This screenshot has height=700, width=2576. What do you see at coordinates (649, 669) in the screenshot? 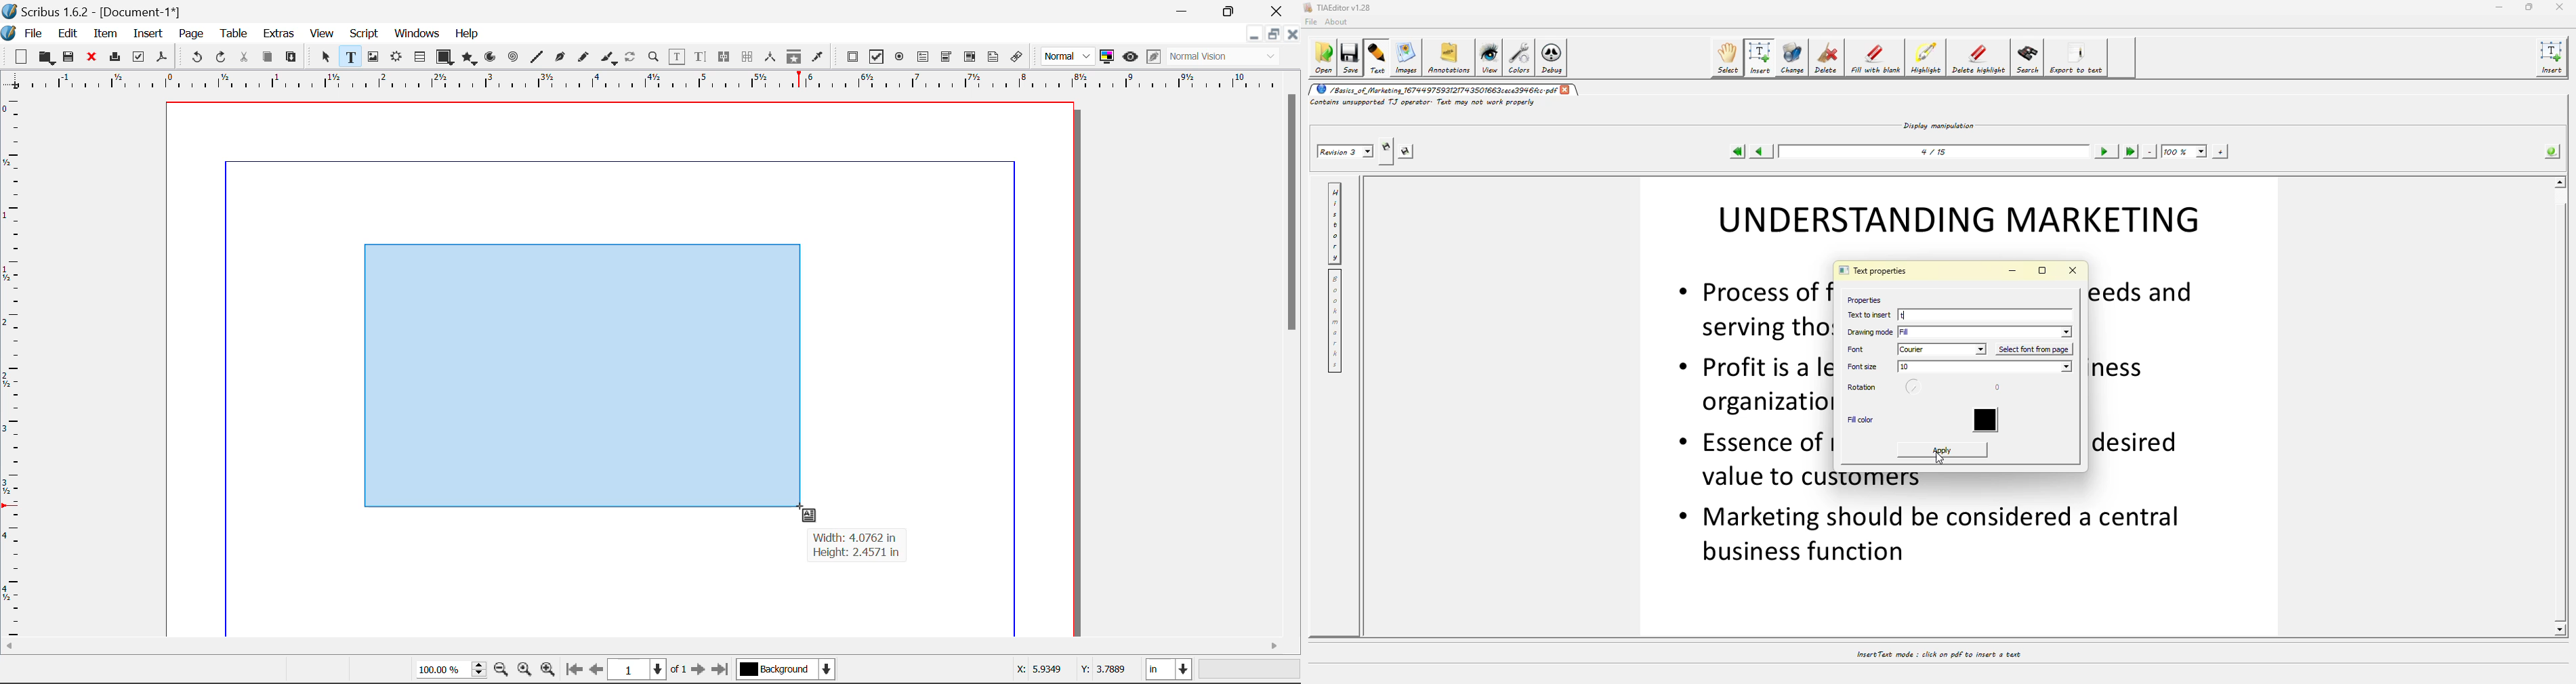
I see `Page 1 of 1` at bounding box center [649, 669].